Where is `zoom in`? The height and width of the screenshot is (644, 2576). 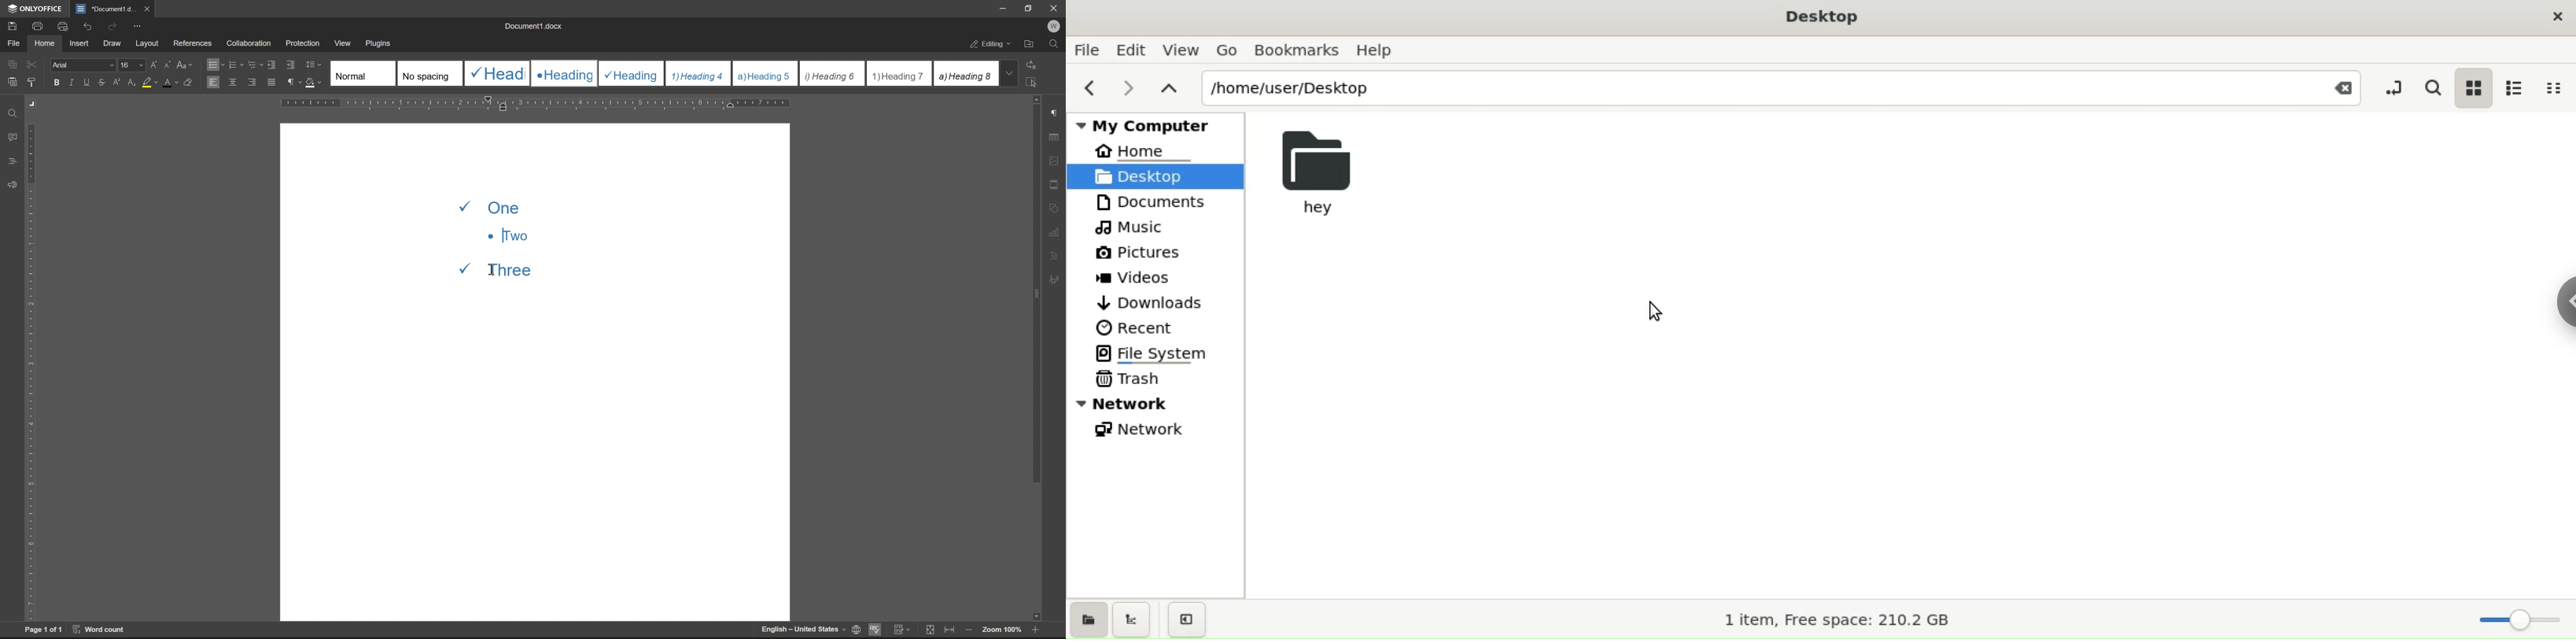
zoom in is located at coordinates (1033, 631).